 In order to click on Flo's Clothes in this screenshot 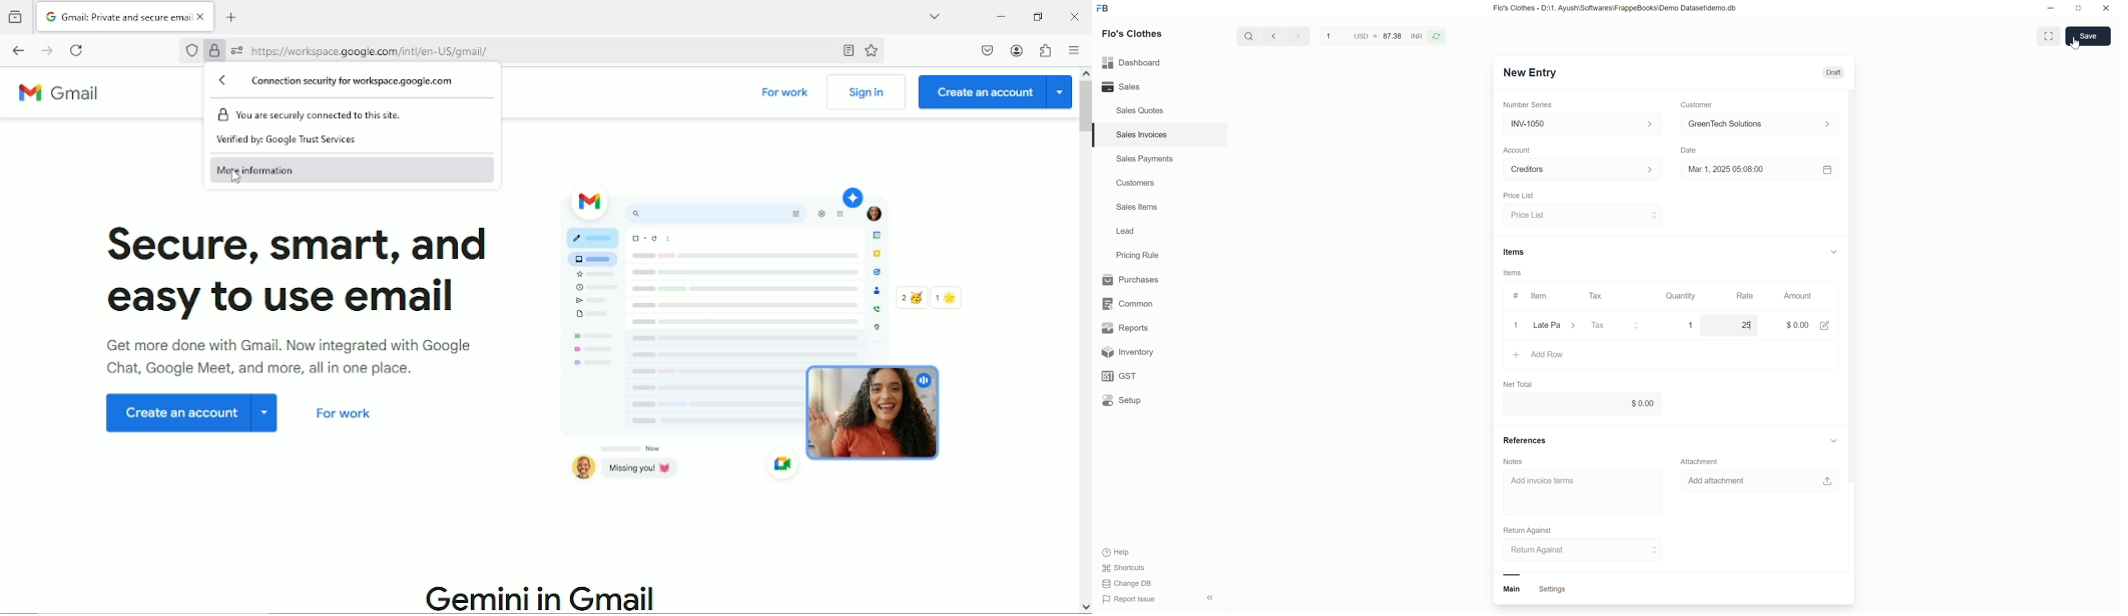, I will do `click(1137, 35)`.